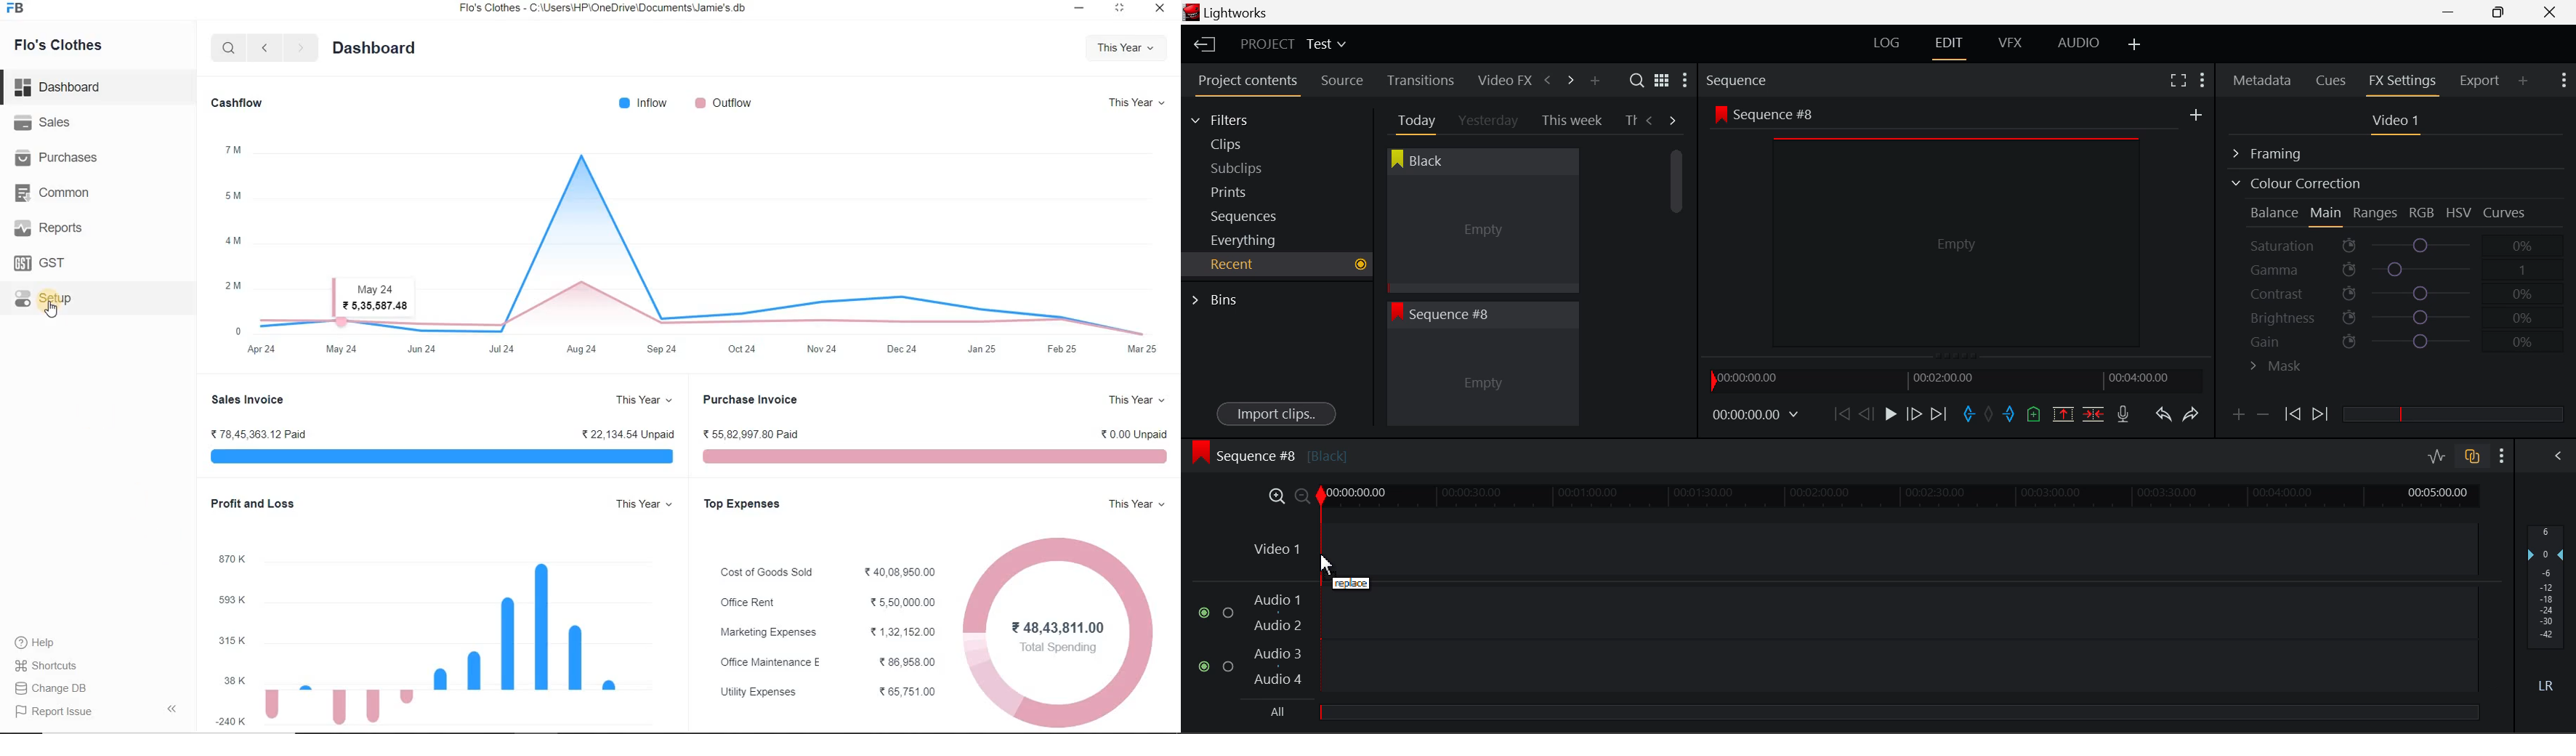 The width and height of the screenshot is (2576, 756). Describe the element at coordinates (439, 458) in the screenshot. I see `blue line` at that location.